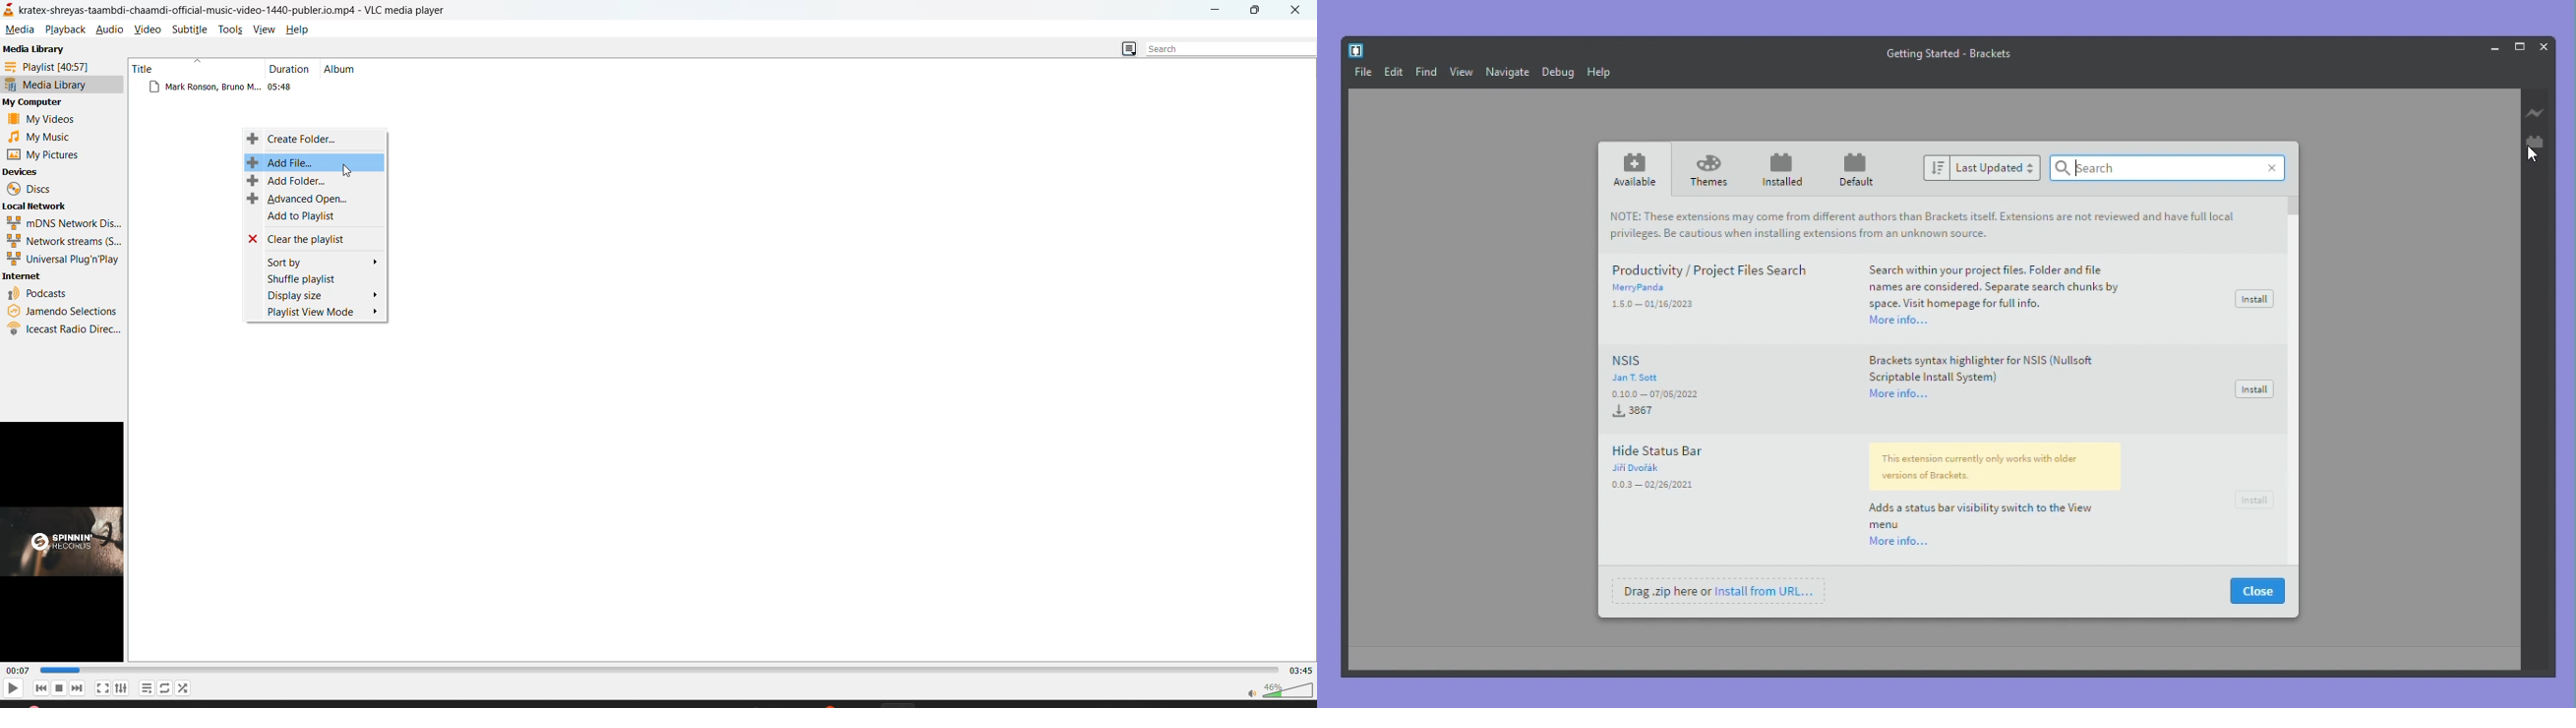  Describe the element at coordinates (65, 224) in the screenshot. I see `mdns network` at that location.